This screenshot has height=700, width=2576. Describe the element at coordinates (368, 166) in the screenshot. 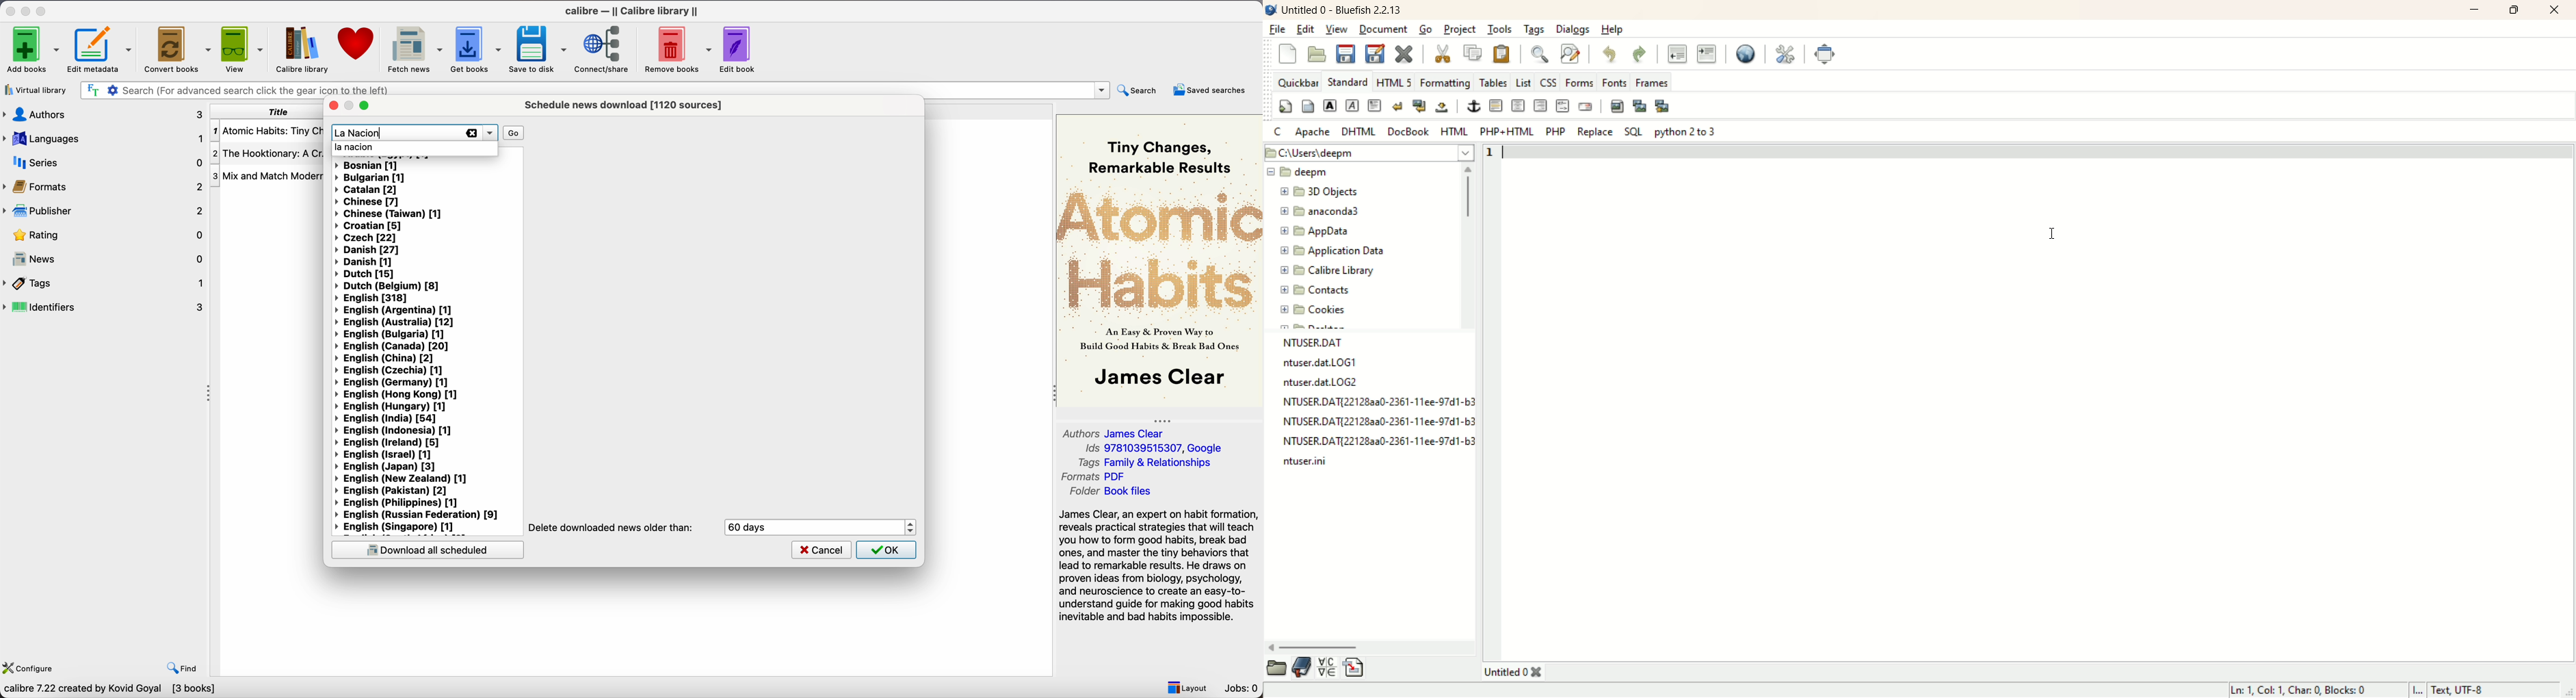

I see `bosnian [1]` at that location.